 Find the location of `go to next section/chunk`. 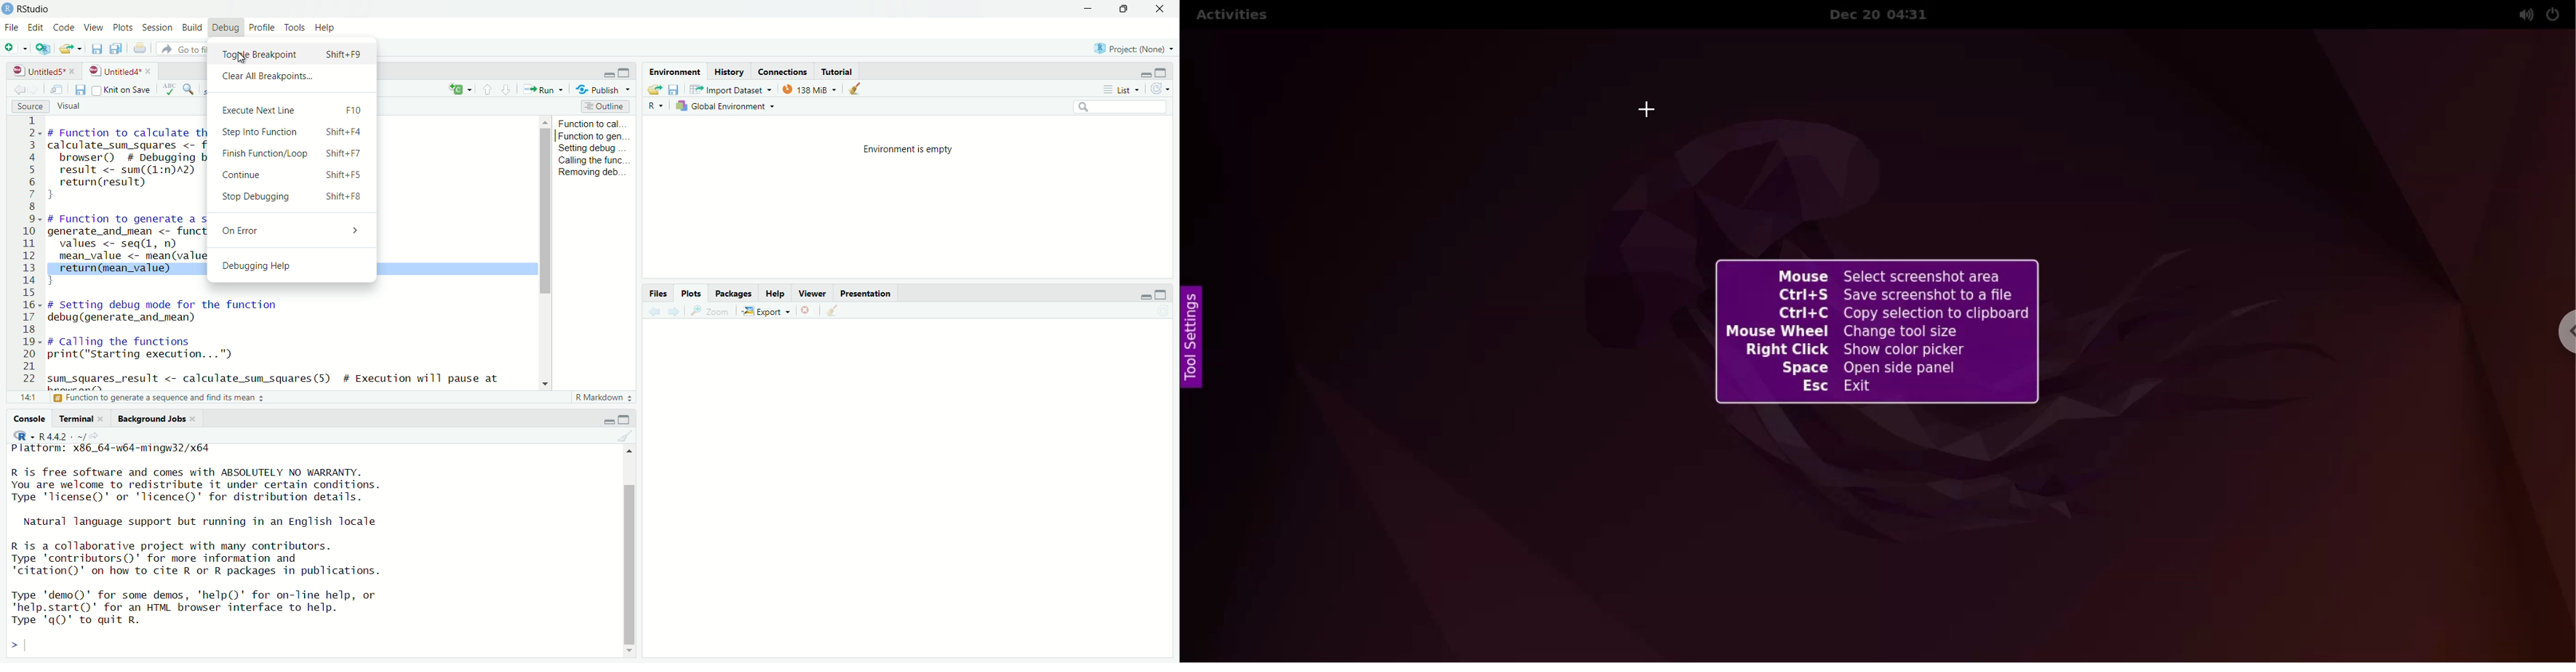

go to next section/chunk is located at coordinates (504, 90).